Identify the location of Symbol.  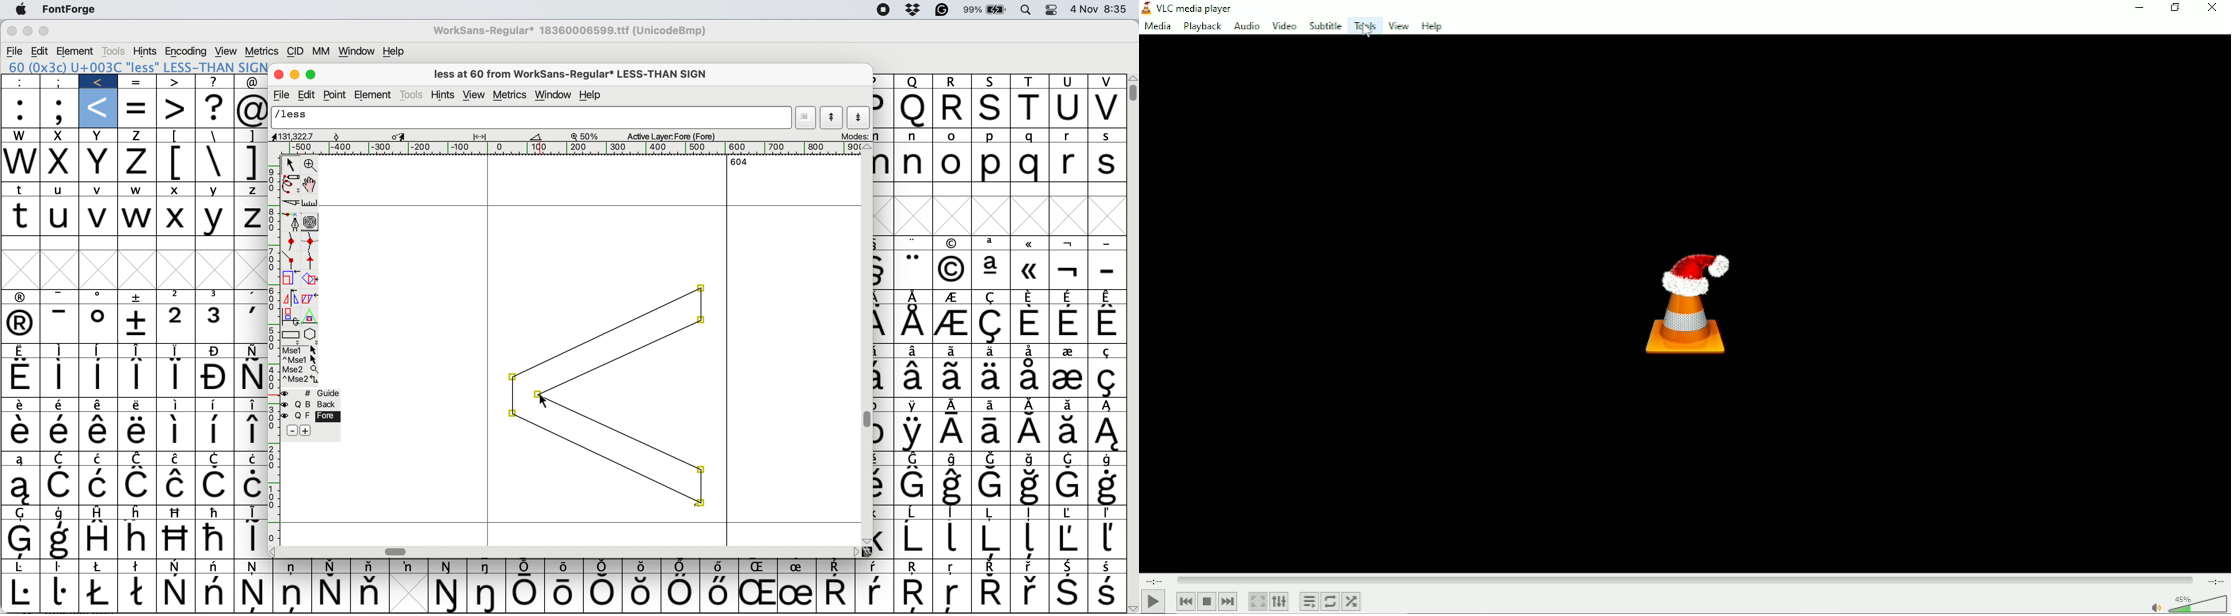
(875, 566).